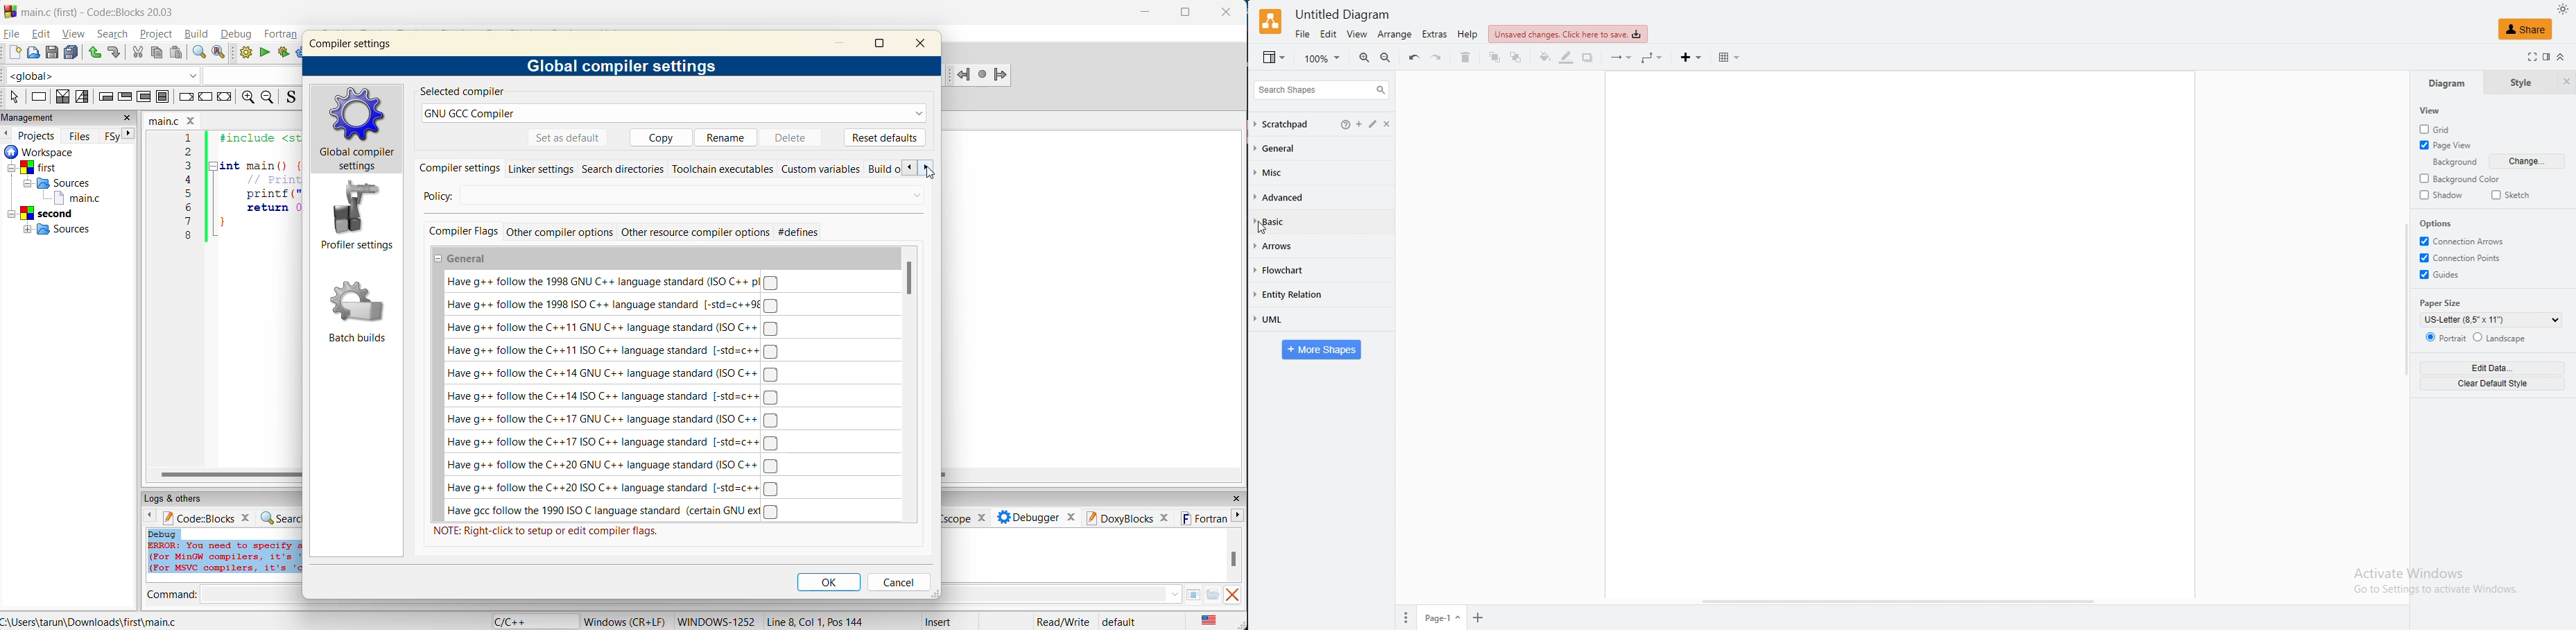 Image resolution: width=2576 pixels, height=644 pixels. Describe the element at coordinates (2443, 196) in the screenshot. I see `shadow` at that location.